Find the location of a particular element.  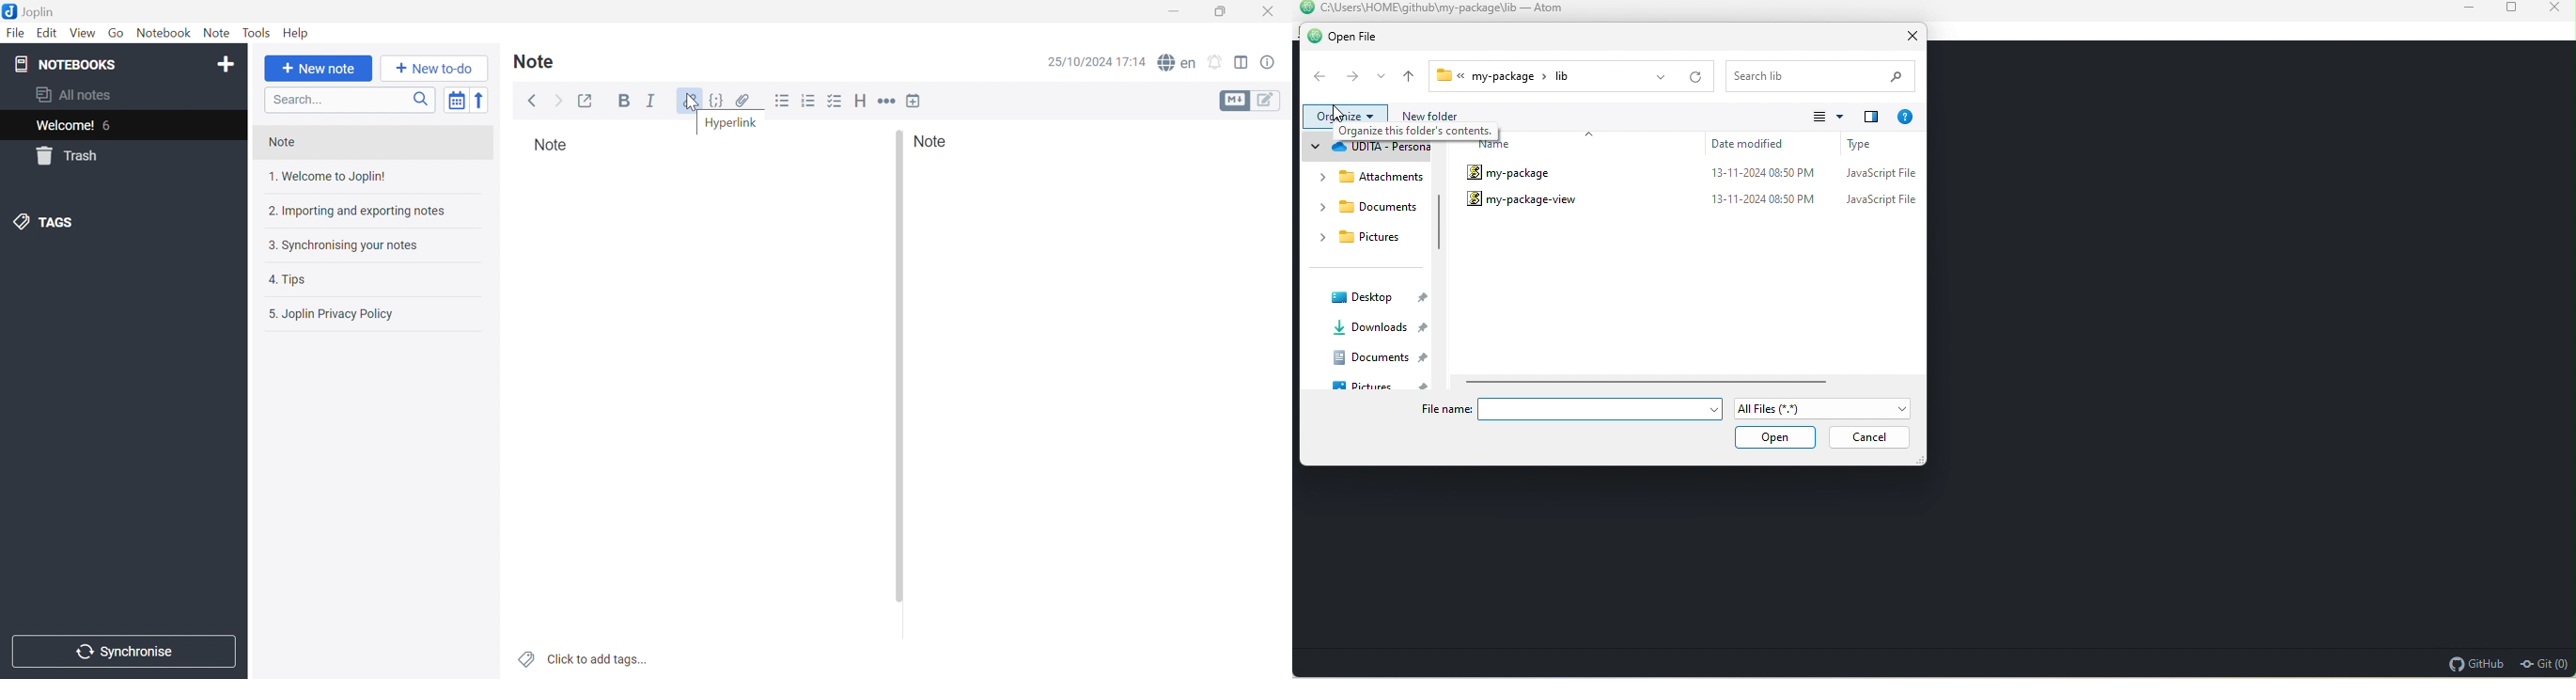

Click to add tags... is located at coordinates (584, 659).